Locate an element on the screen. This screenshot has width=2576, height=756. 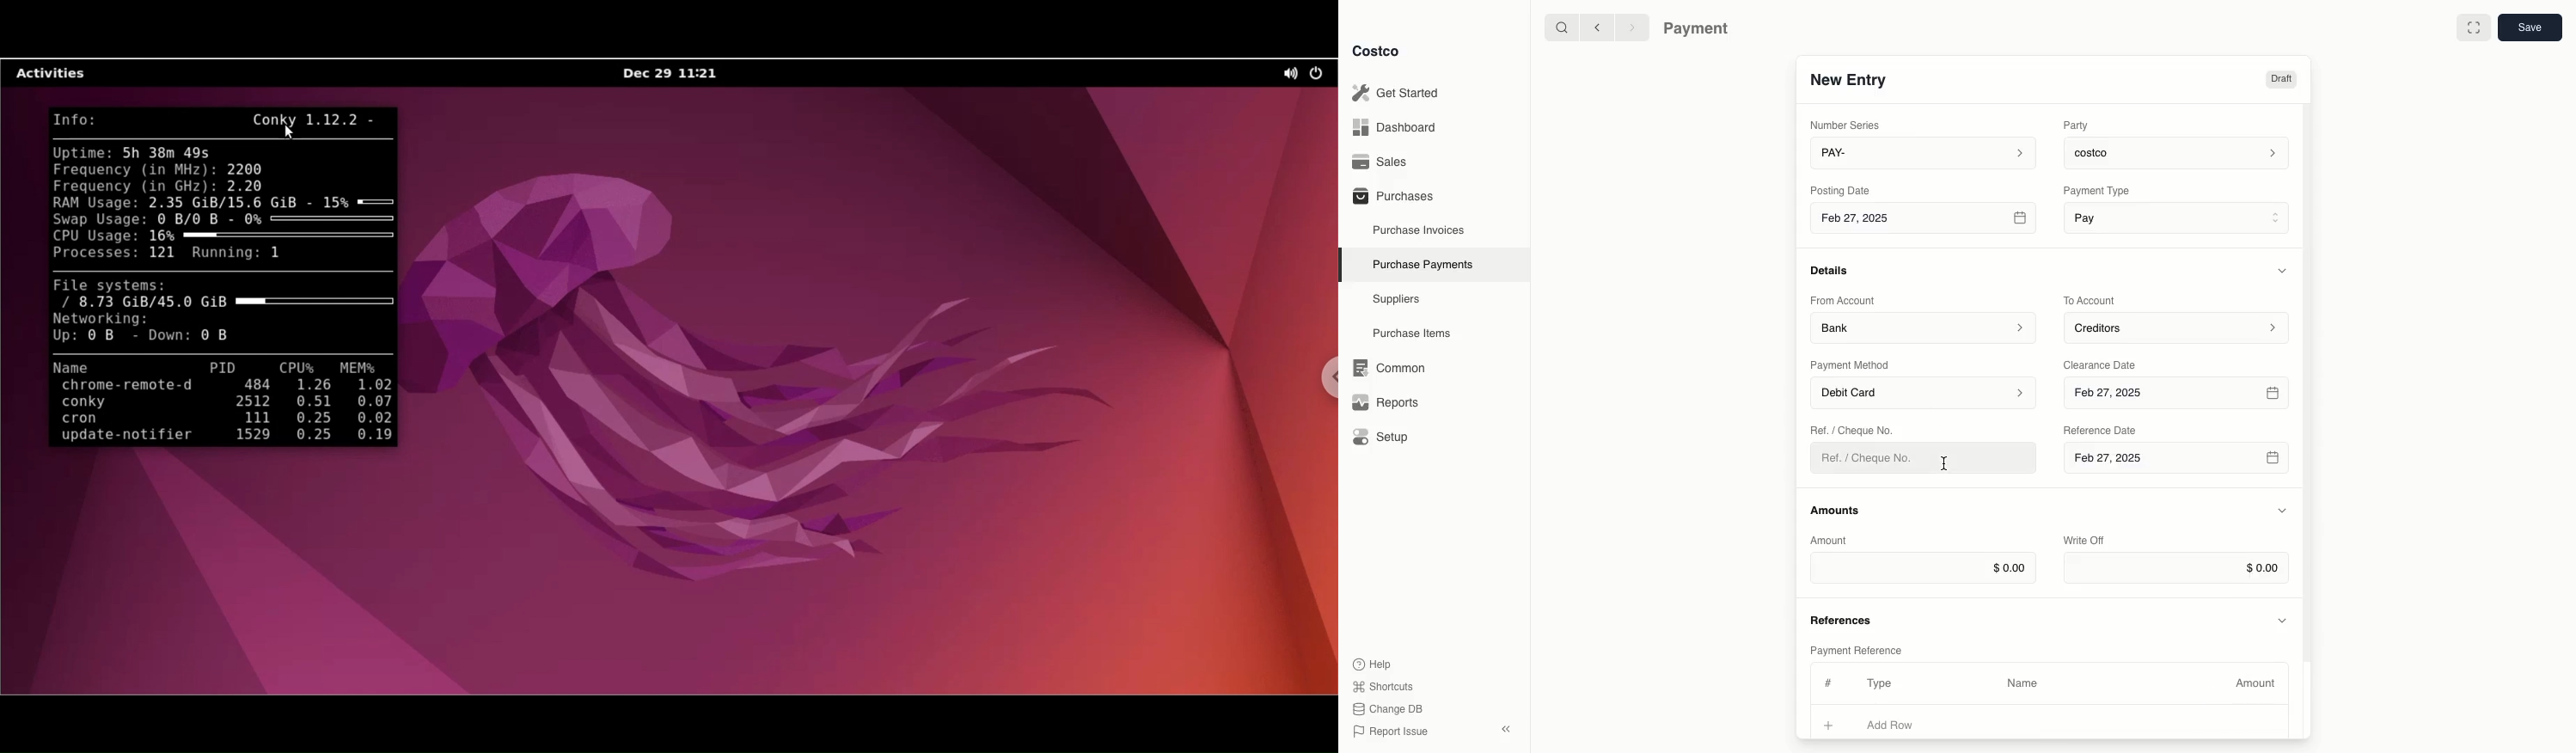
Purchase Invoices is located at coordinates (1420, 230).